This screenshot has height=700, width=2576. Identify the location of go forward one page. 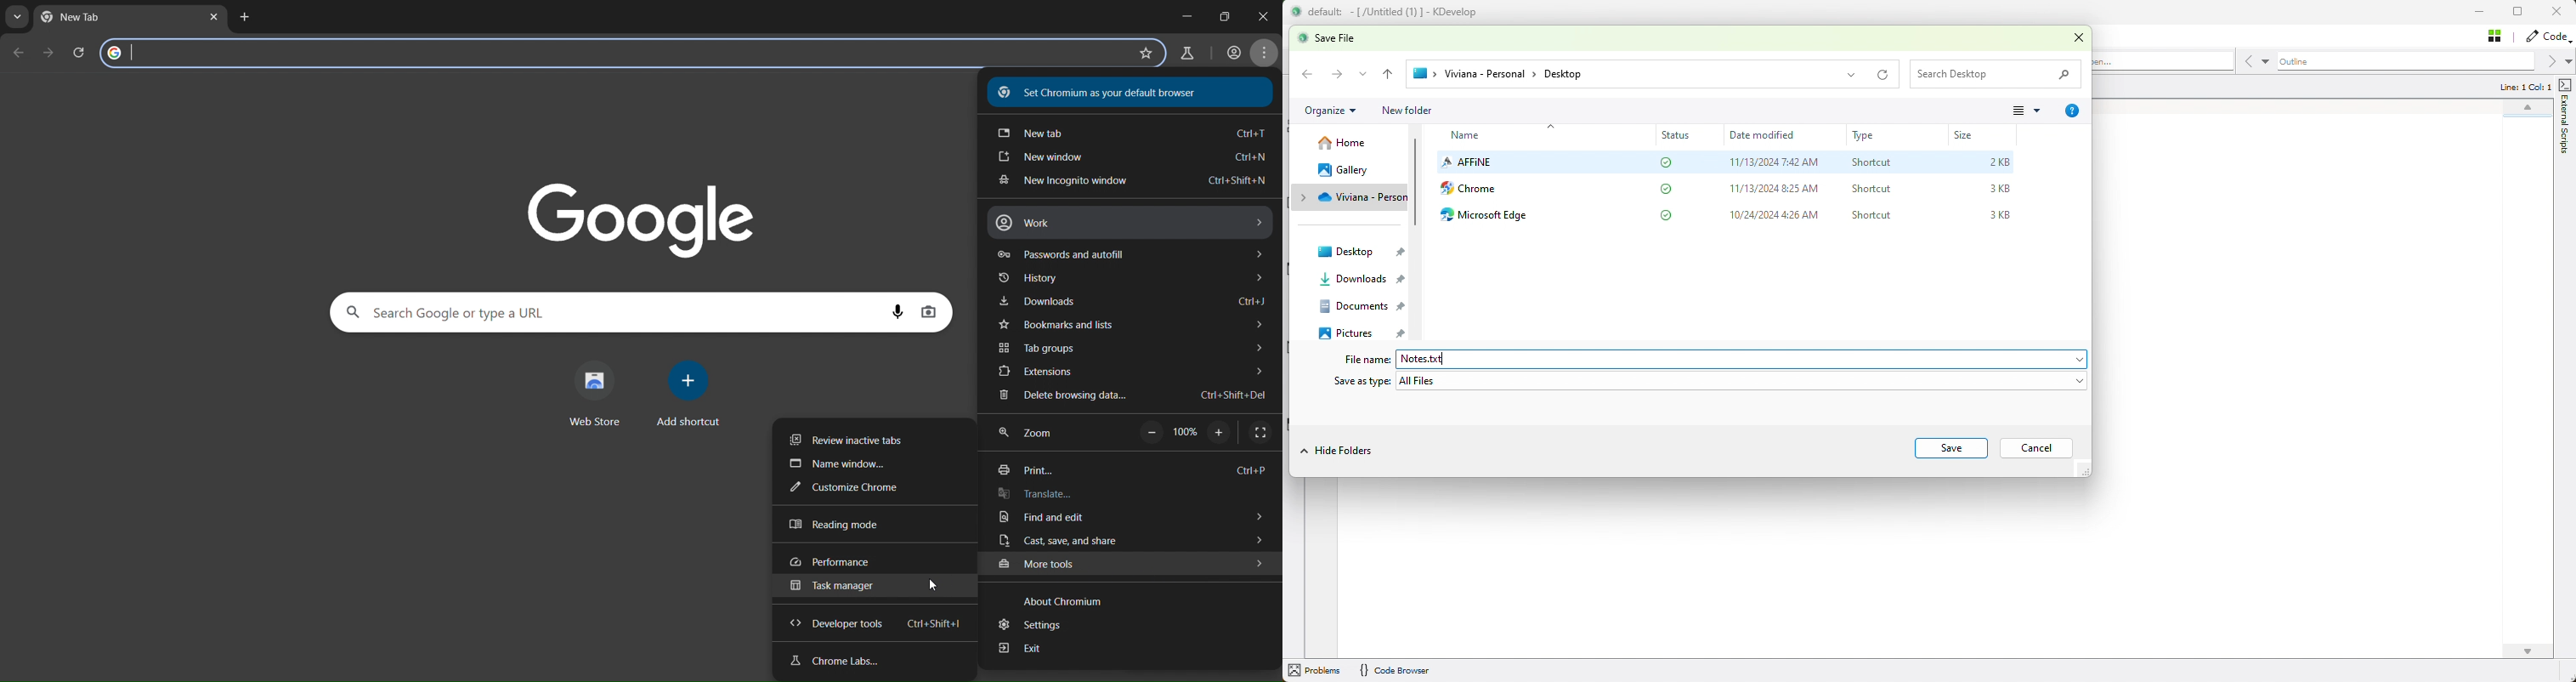
(49, 53).